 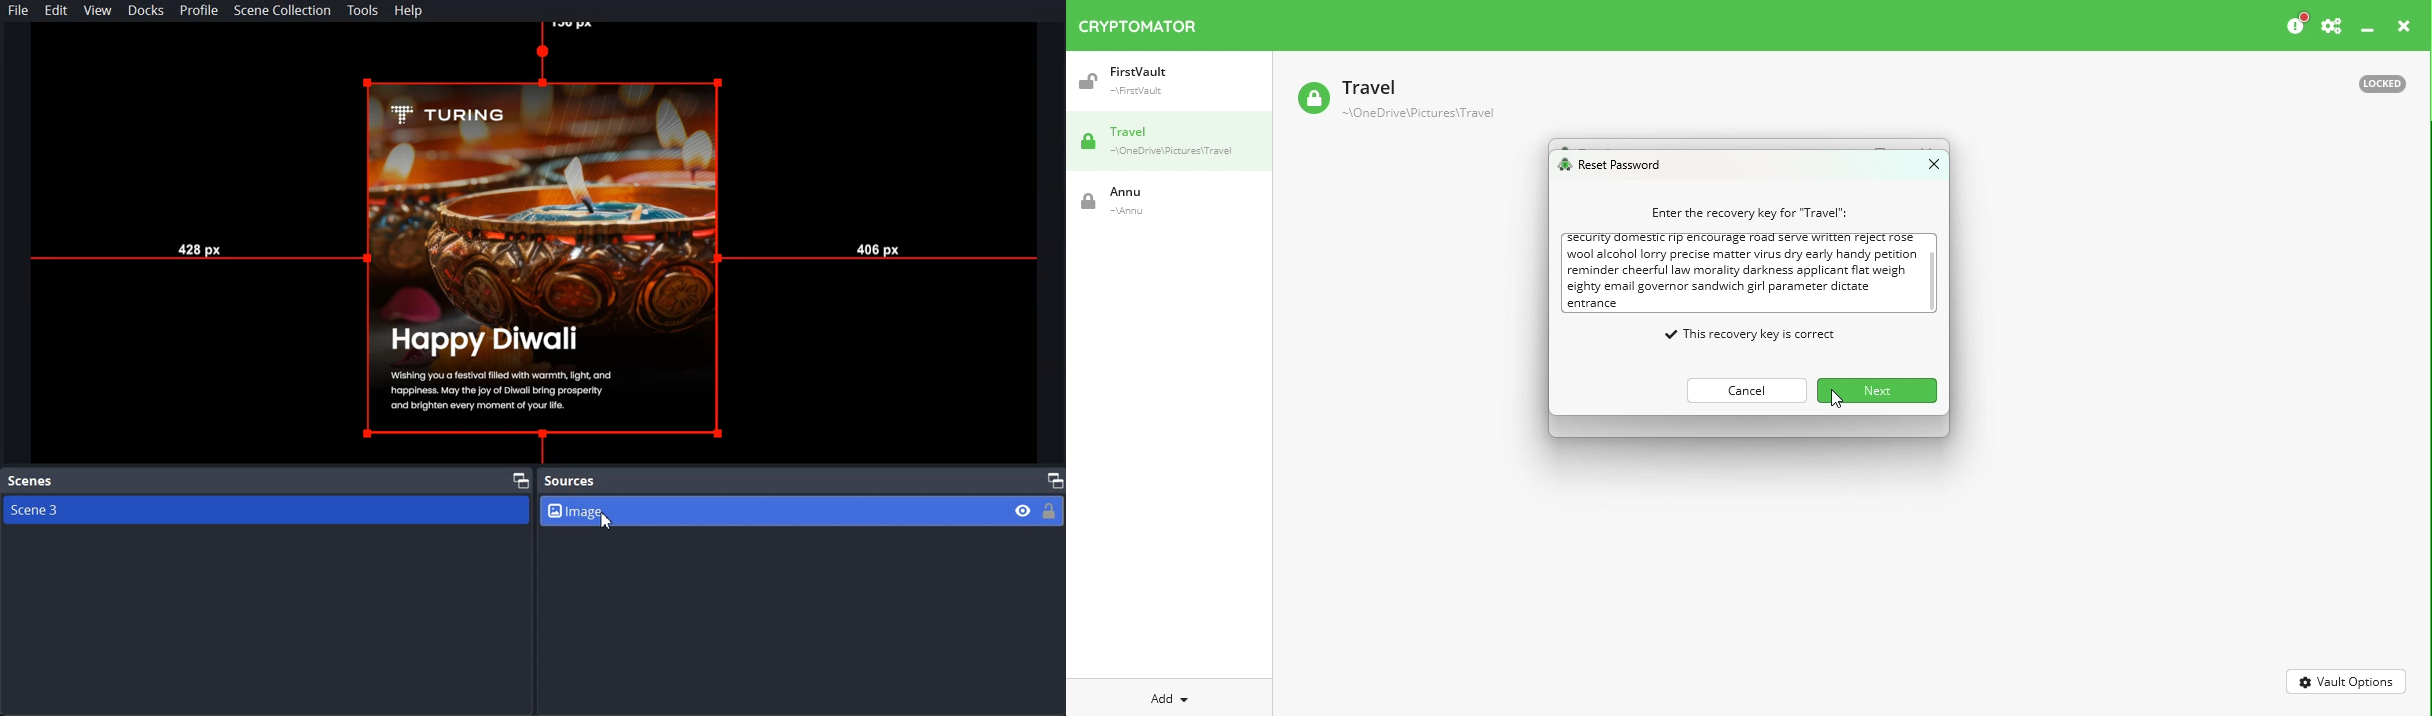 I want to click on View, so click(x=98, y=10).